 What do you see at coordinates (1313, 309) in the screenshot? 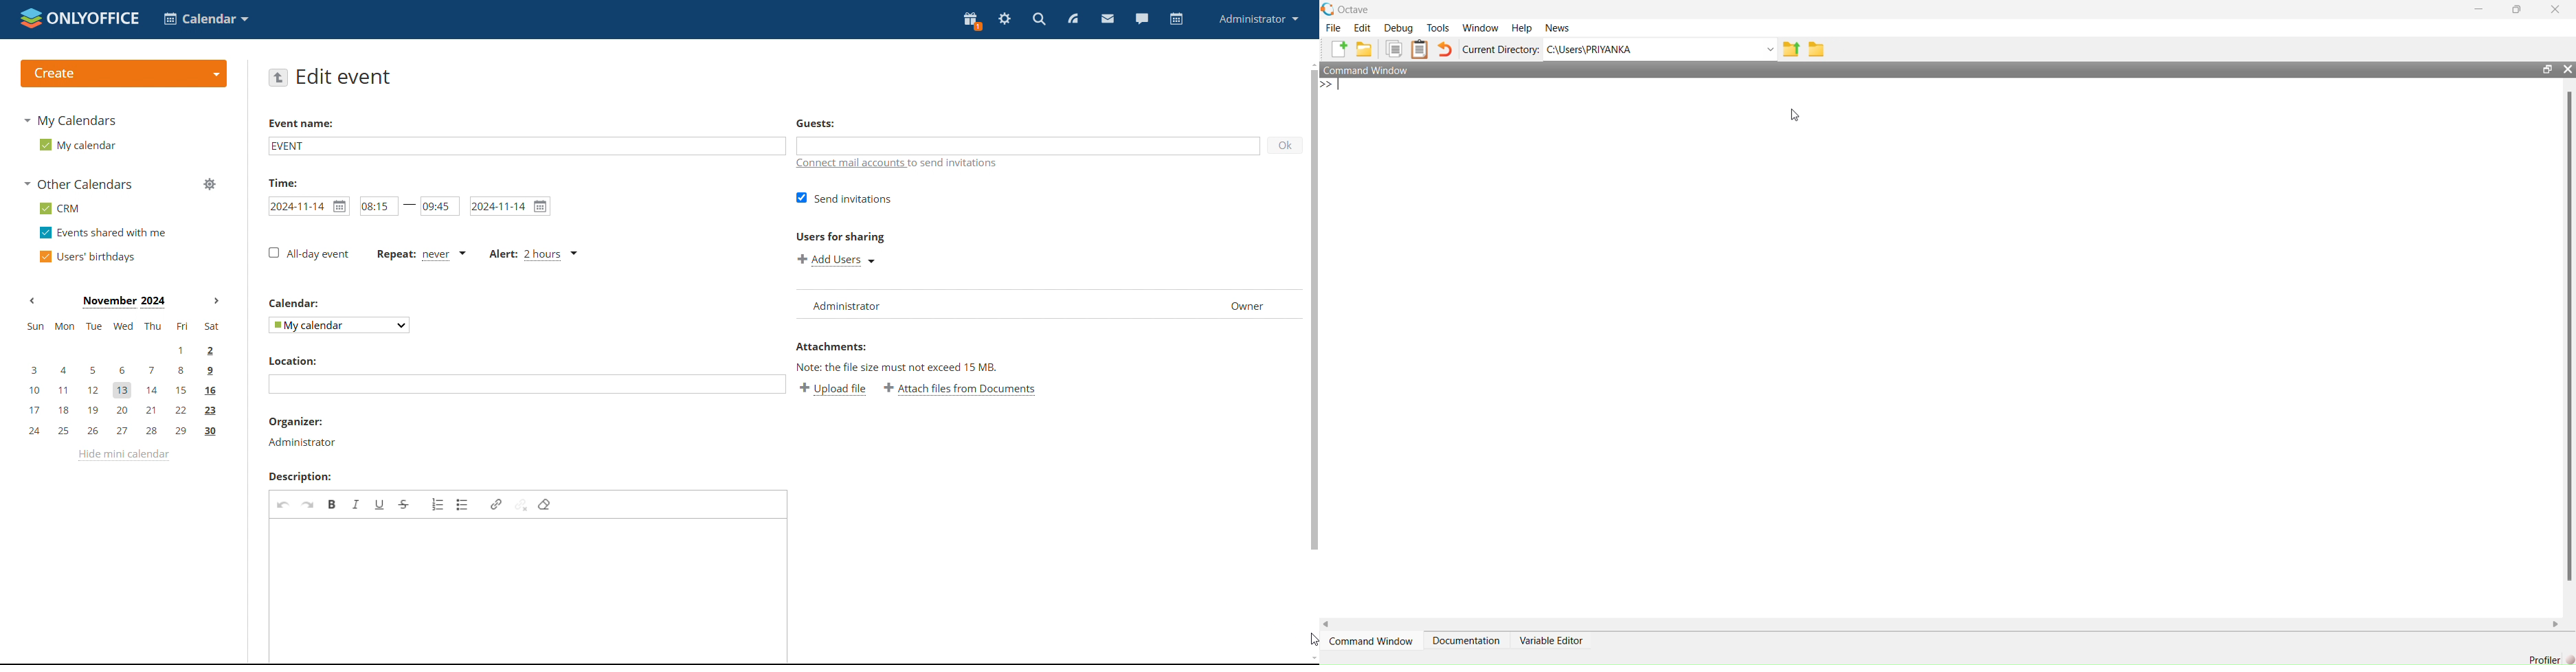
I see `scrollbar` at bounding box center [1313, 309].